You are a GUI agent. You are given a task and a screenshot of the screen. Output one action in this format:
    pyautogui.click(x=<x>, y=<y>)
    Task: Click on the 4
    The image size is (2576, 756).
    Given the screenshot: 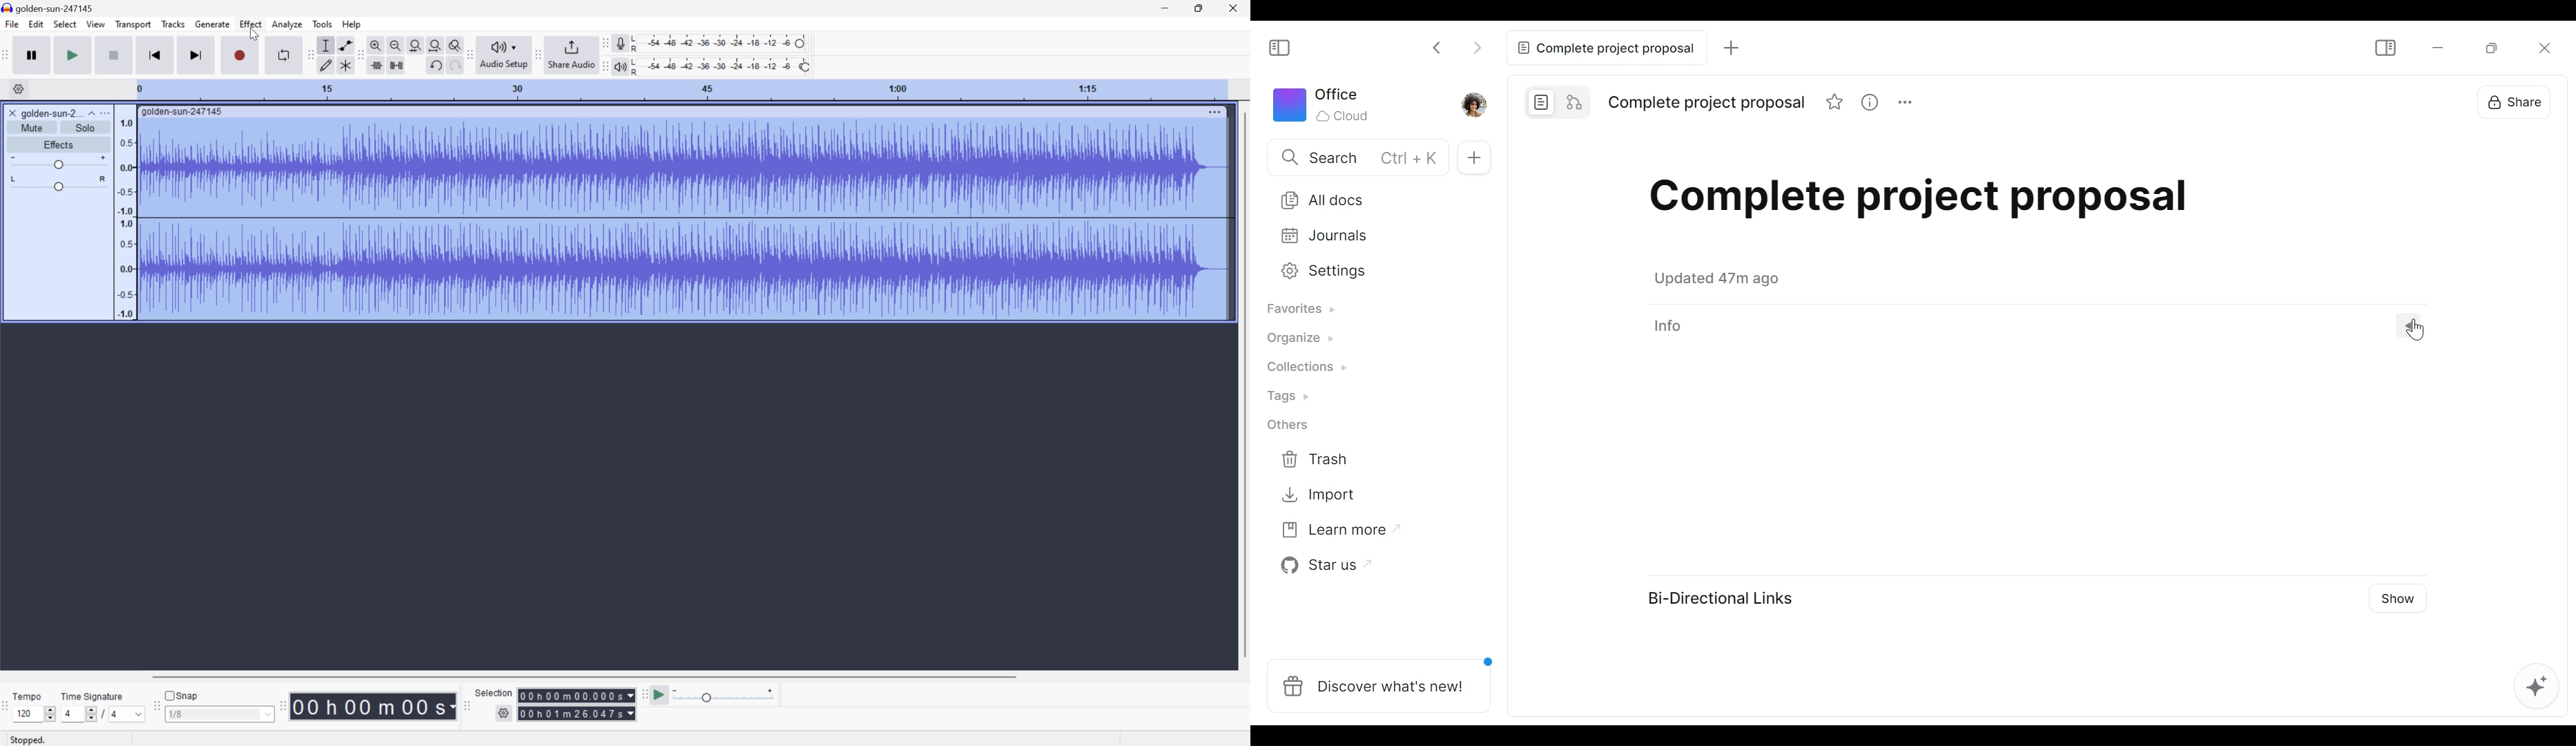 What is the action you would take?
    pyautogui.click(x=78, y=714)
    